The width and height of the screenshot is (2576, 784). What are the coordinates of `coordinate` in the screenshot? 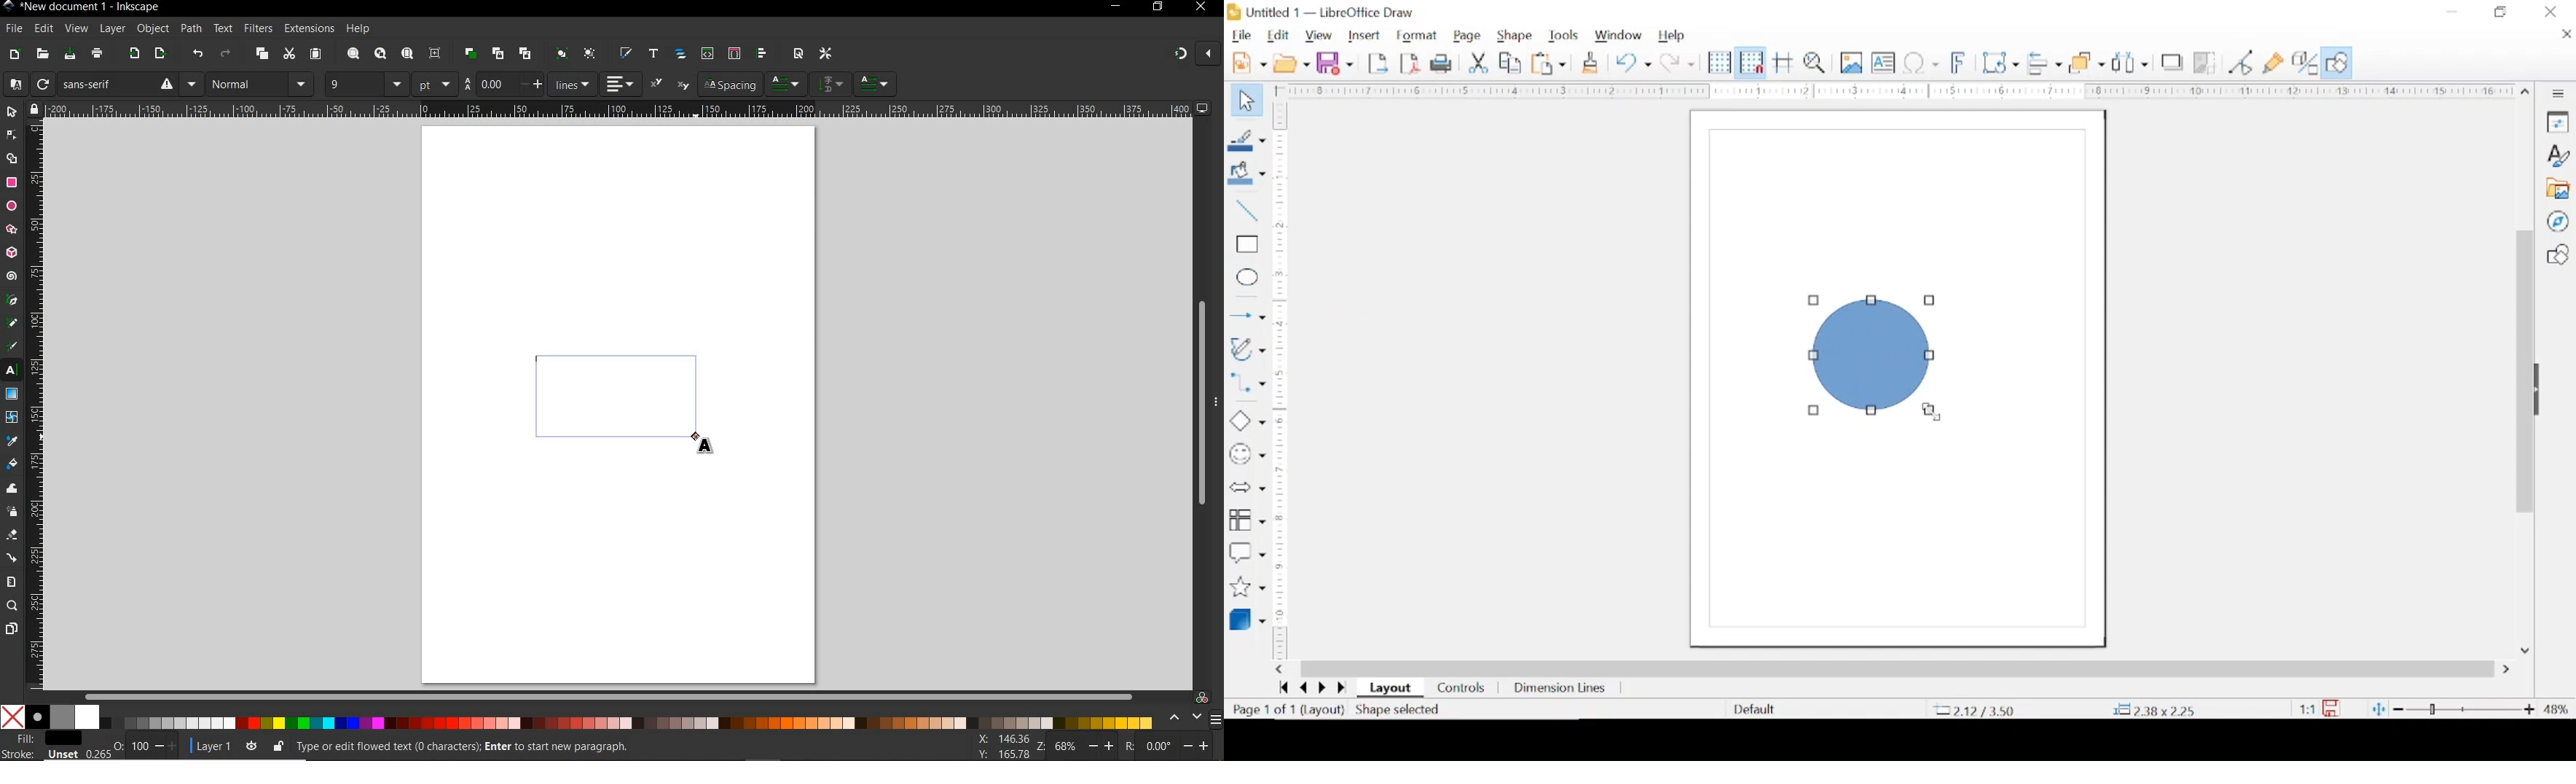 It's located at (1973, 710).